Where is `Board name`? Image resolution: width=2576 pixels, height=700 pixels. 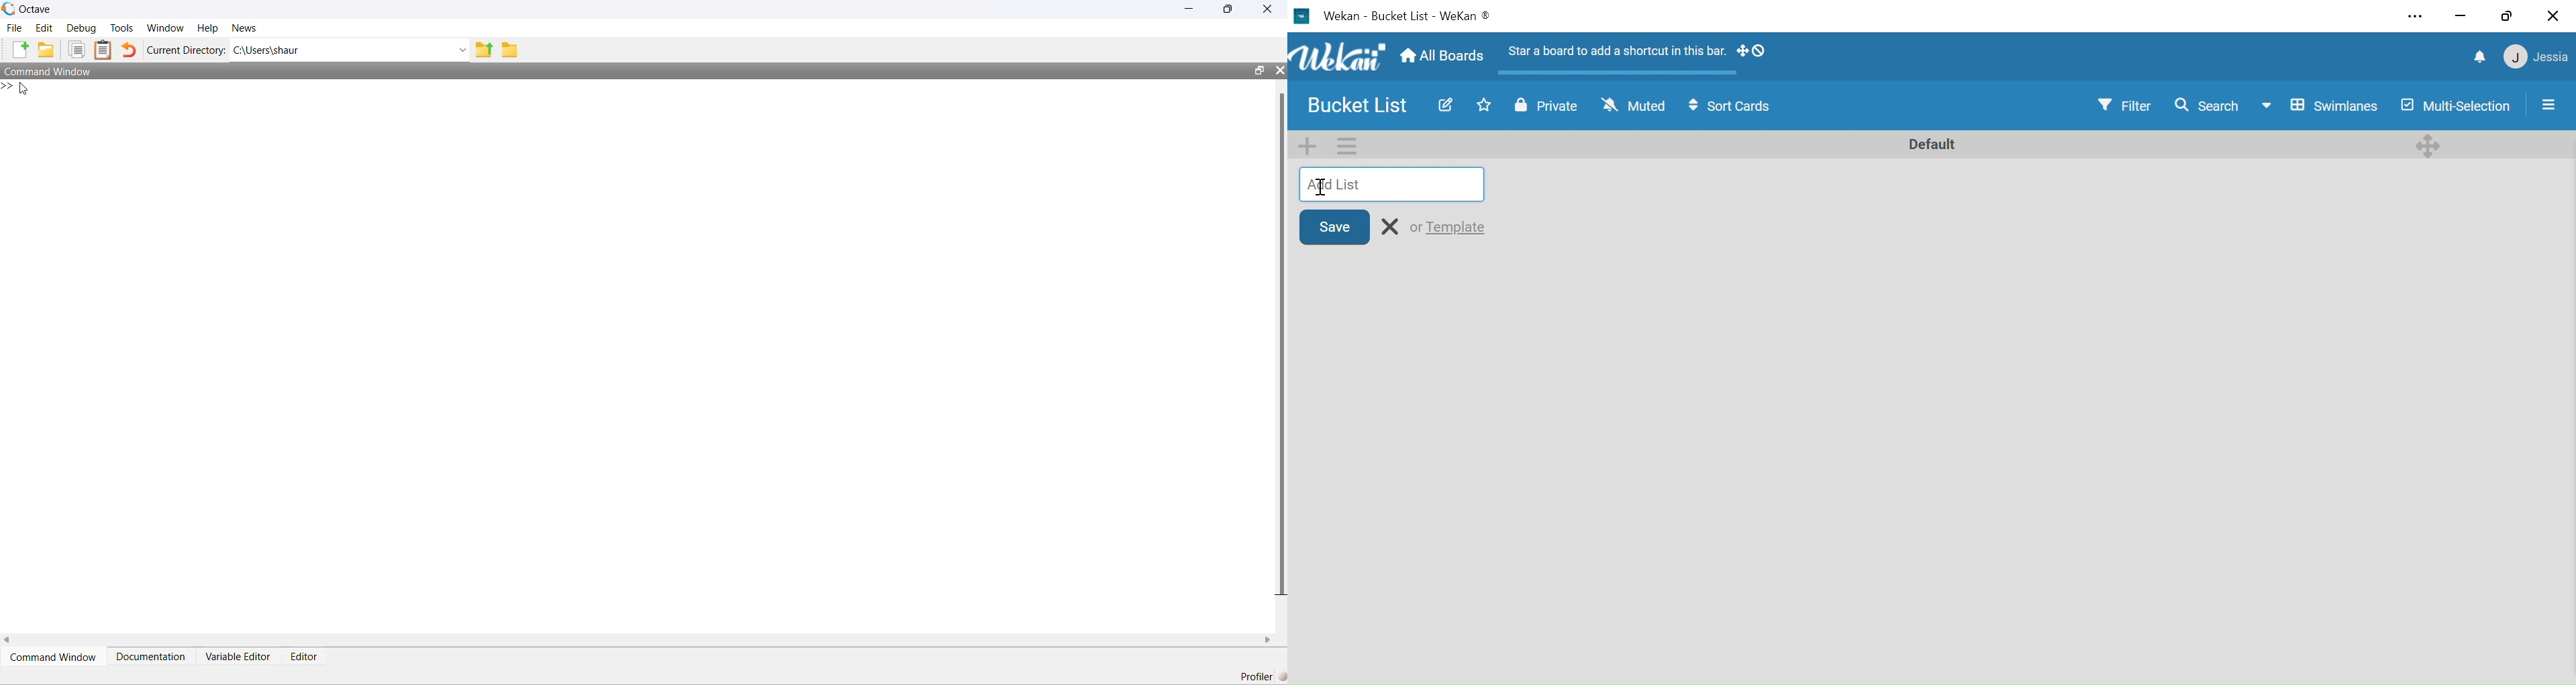 Board name is located at coordinates (1361, 106).